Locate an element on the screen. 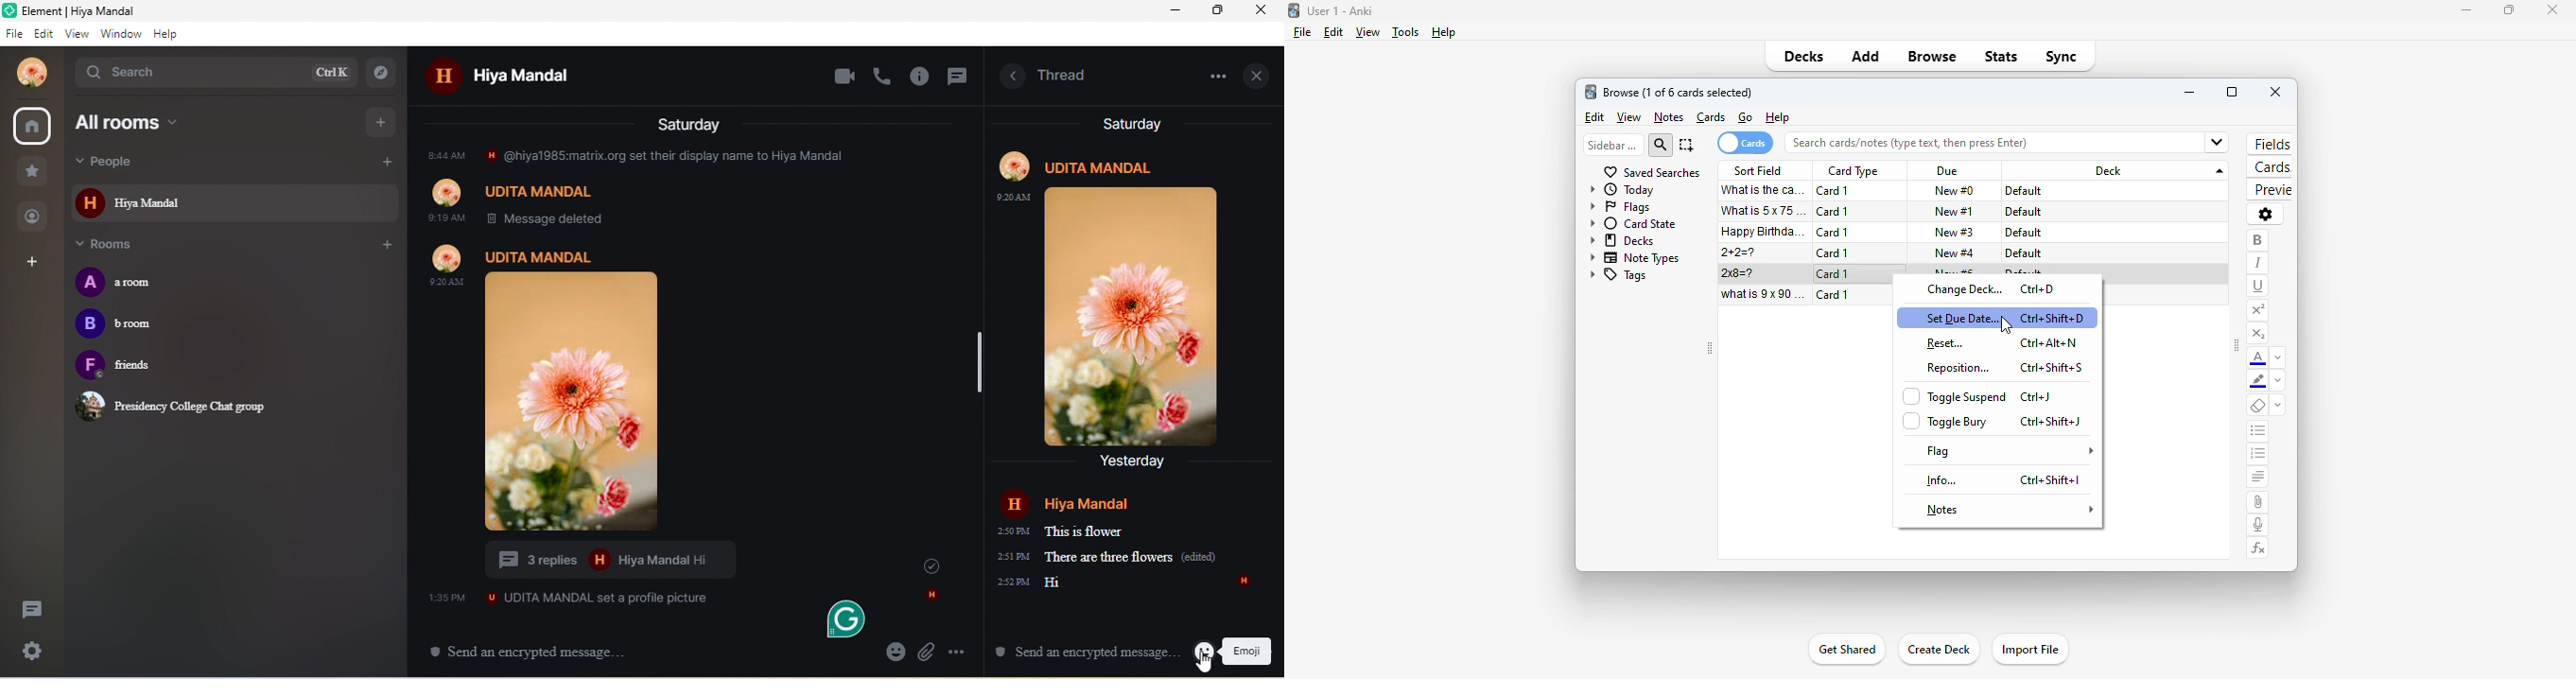 The width and height of the screenshot is (2576, 700). Ctrl+Shift+I is located at coordinates (2049, 479).